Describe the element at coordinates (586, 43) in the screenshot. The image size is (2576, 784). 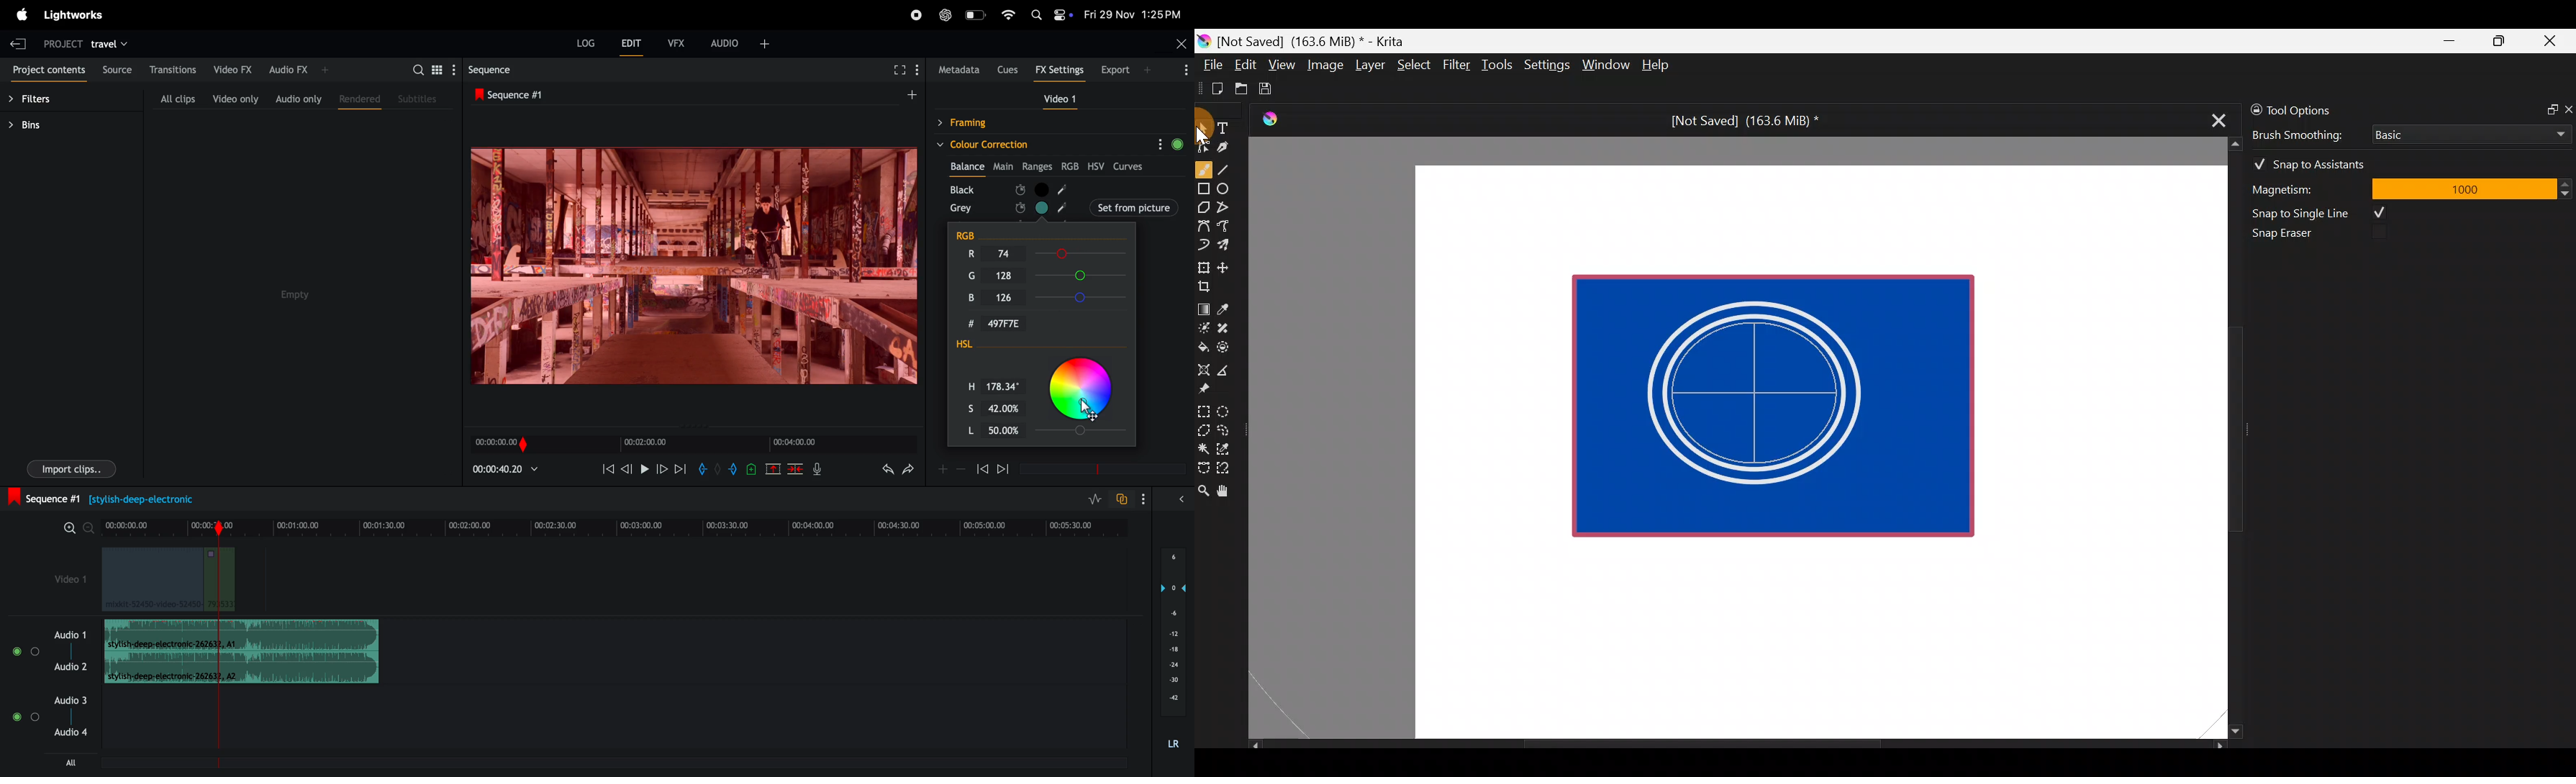
I see `Log` at that location.